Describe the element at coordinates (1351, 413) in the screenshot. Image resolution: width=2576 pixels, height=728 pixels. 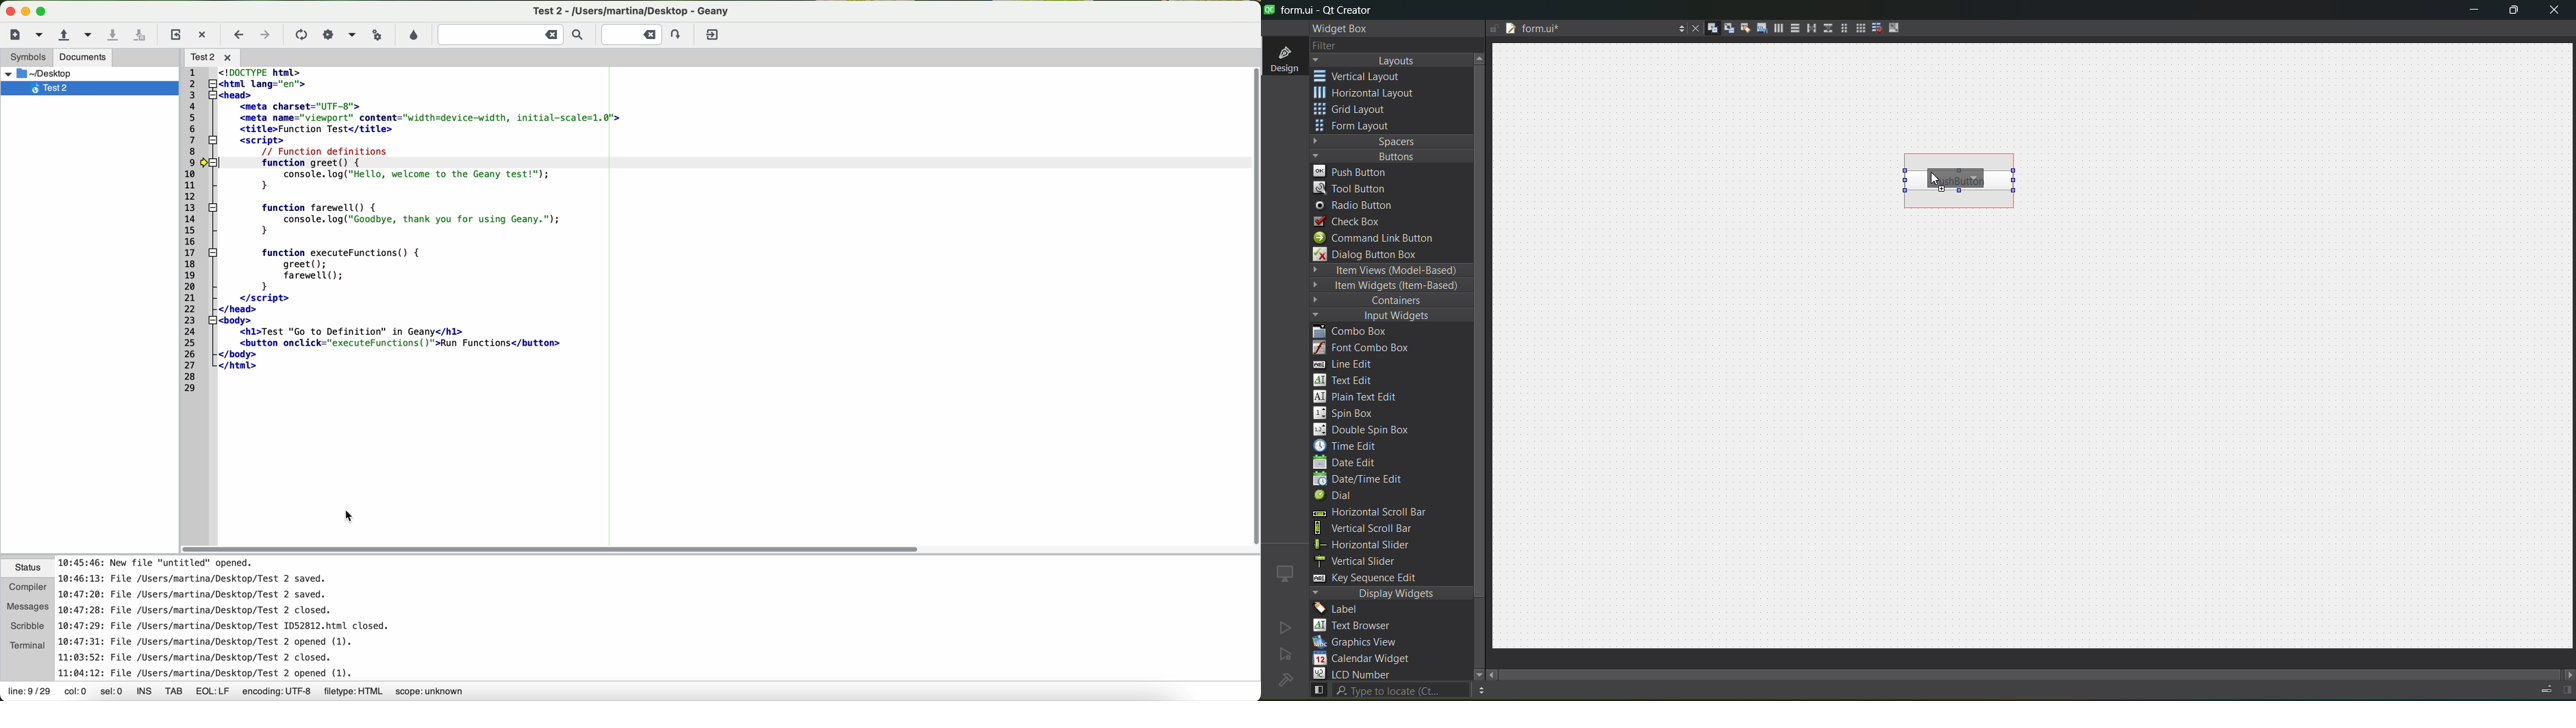
I see `spin box` at that location.